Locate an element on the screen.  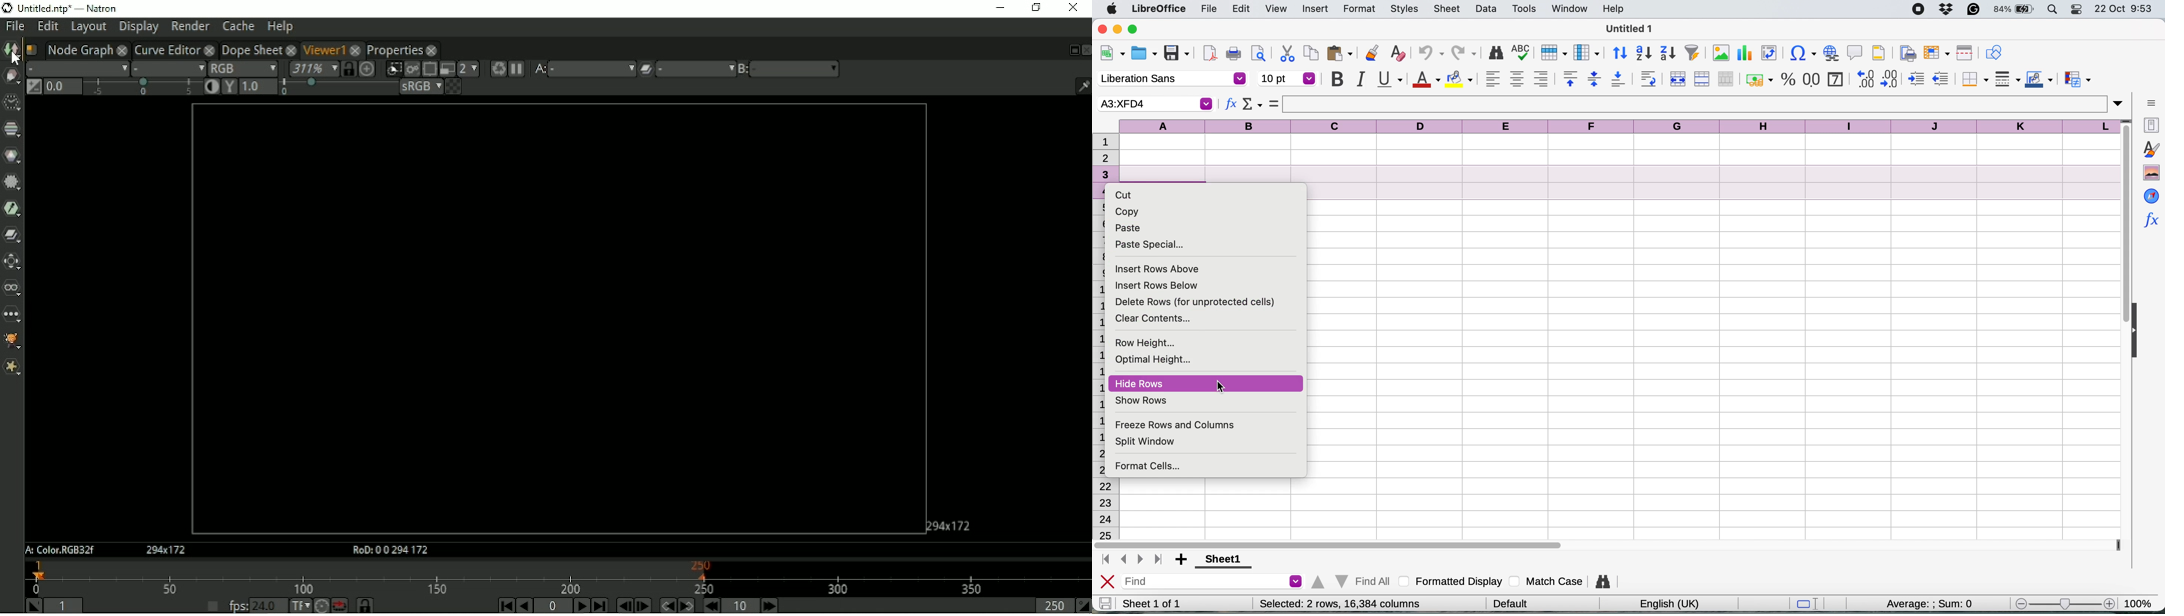
italic is located at coordinates (1360, 79).